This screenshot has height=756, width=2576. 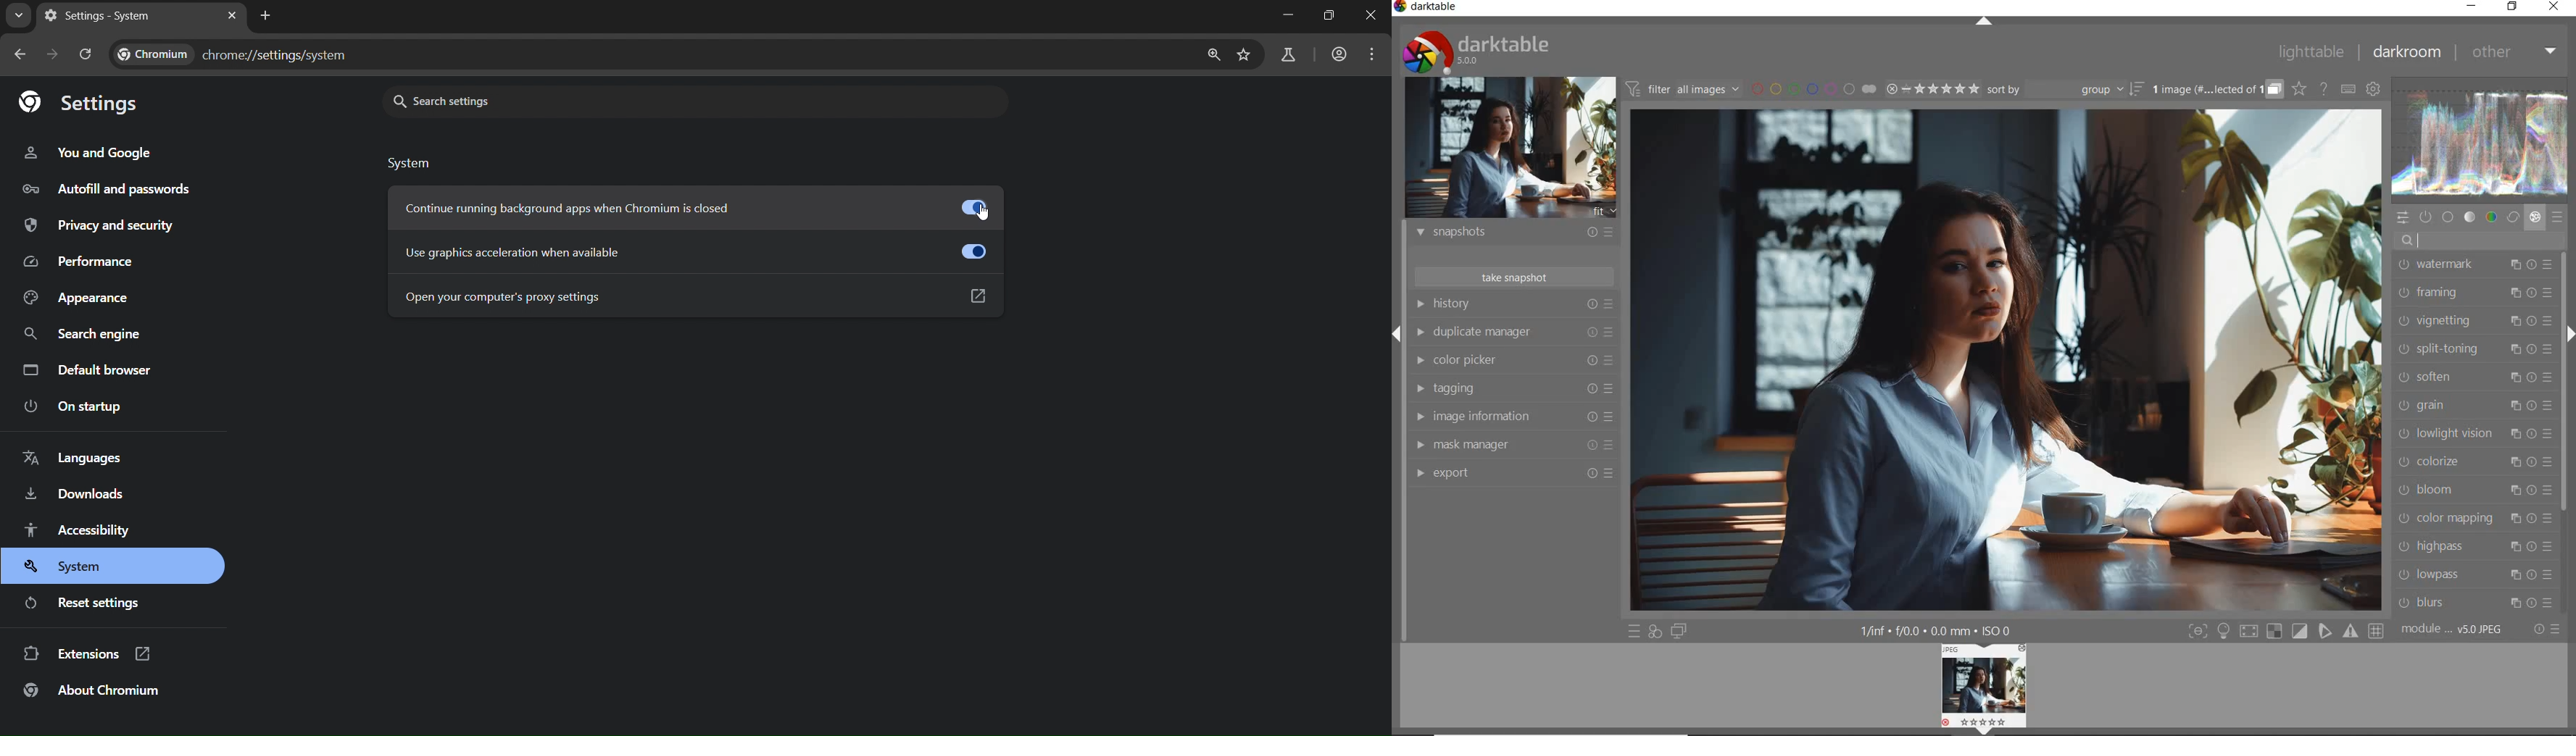 I want to click on enable online help, so click(x=2324, y=90).